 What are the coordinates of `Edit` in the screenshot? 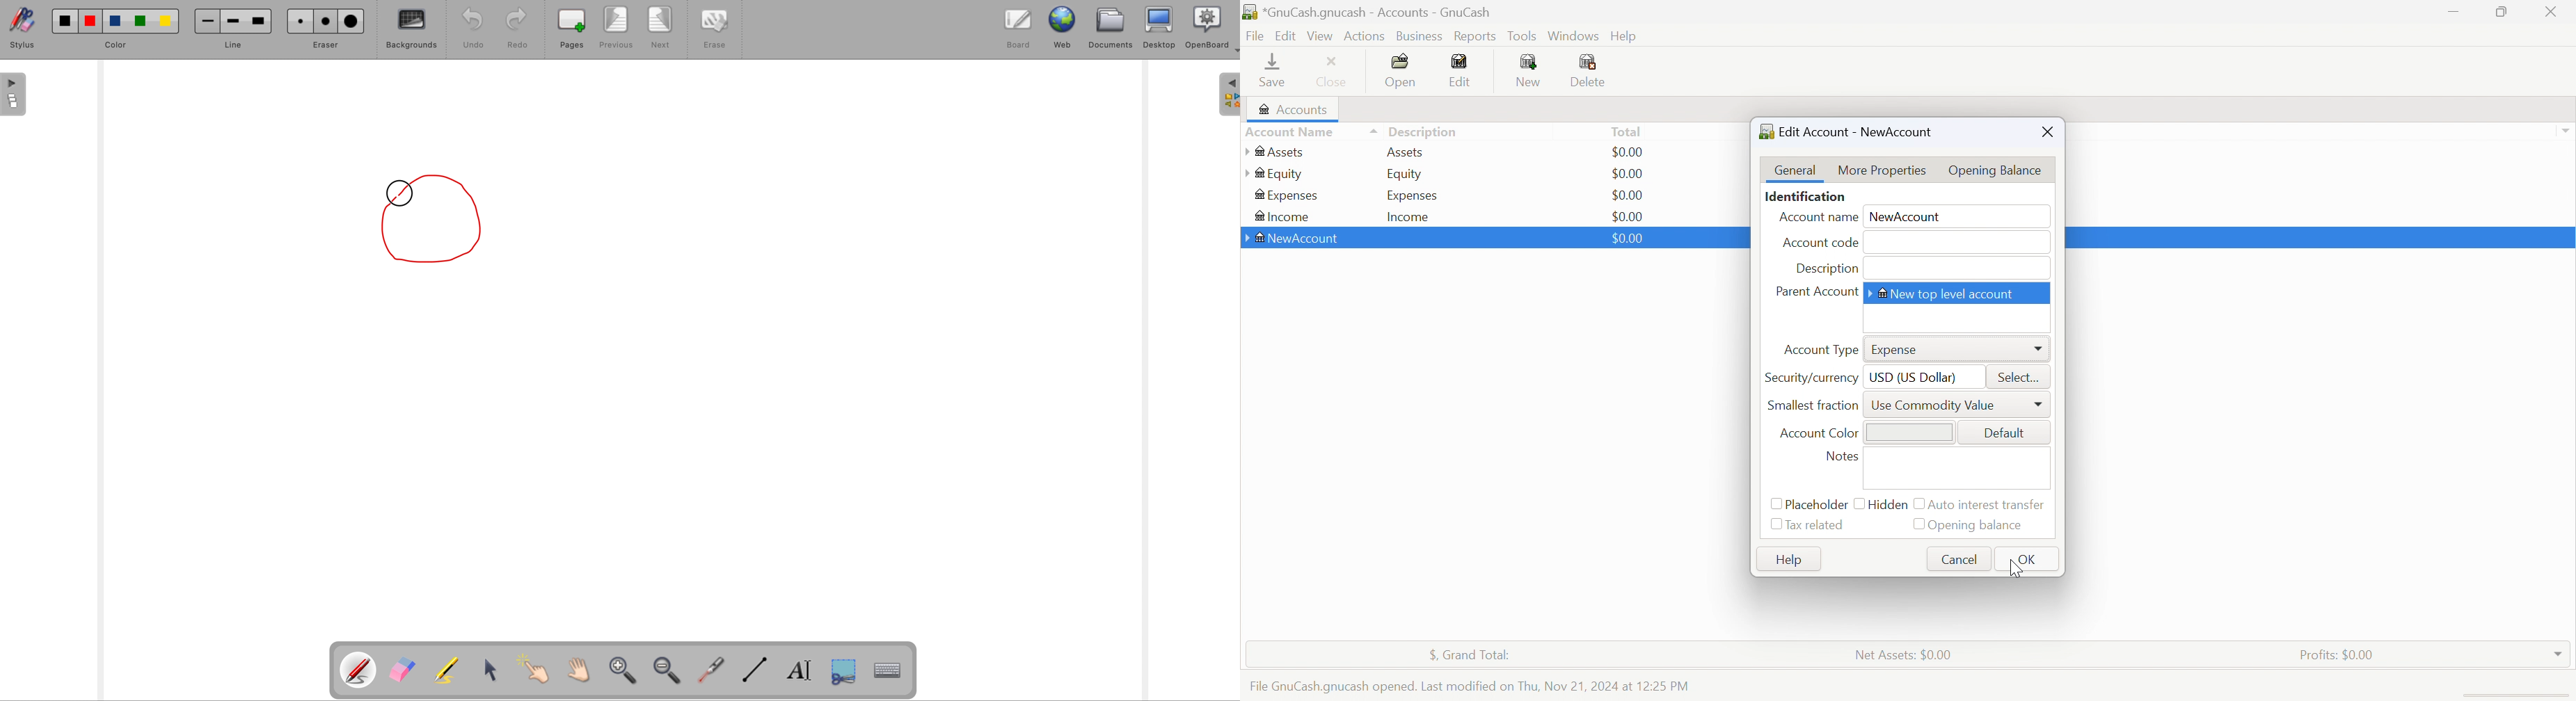 It's located at (1288, 34).